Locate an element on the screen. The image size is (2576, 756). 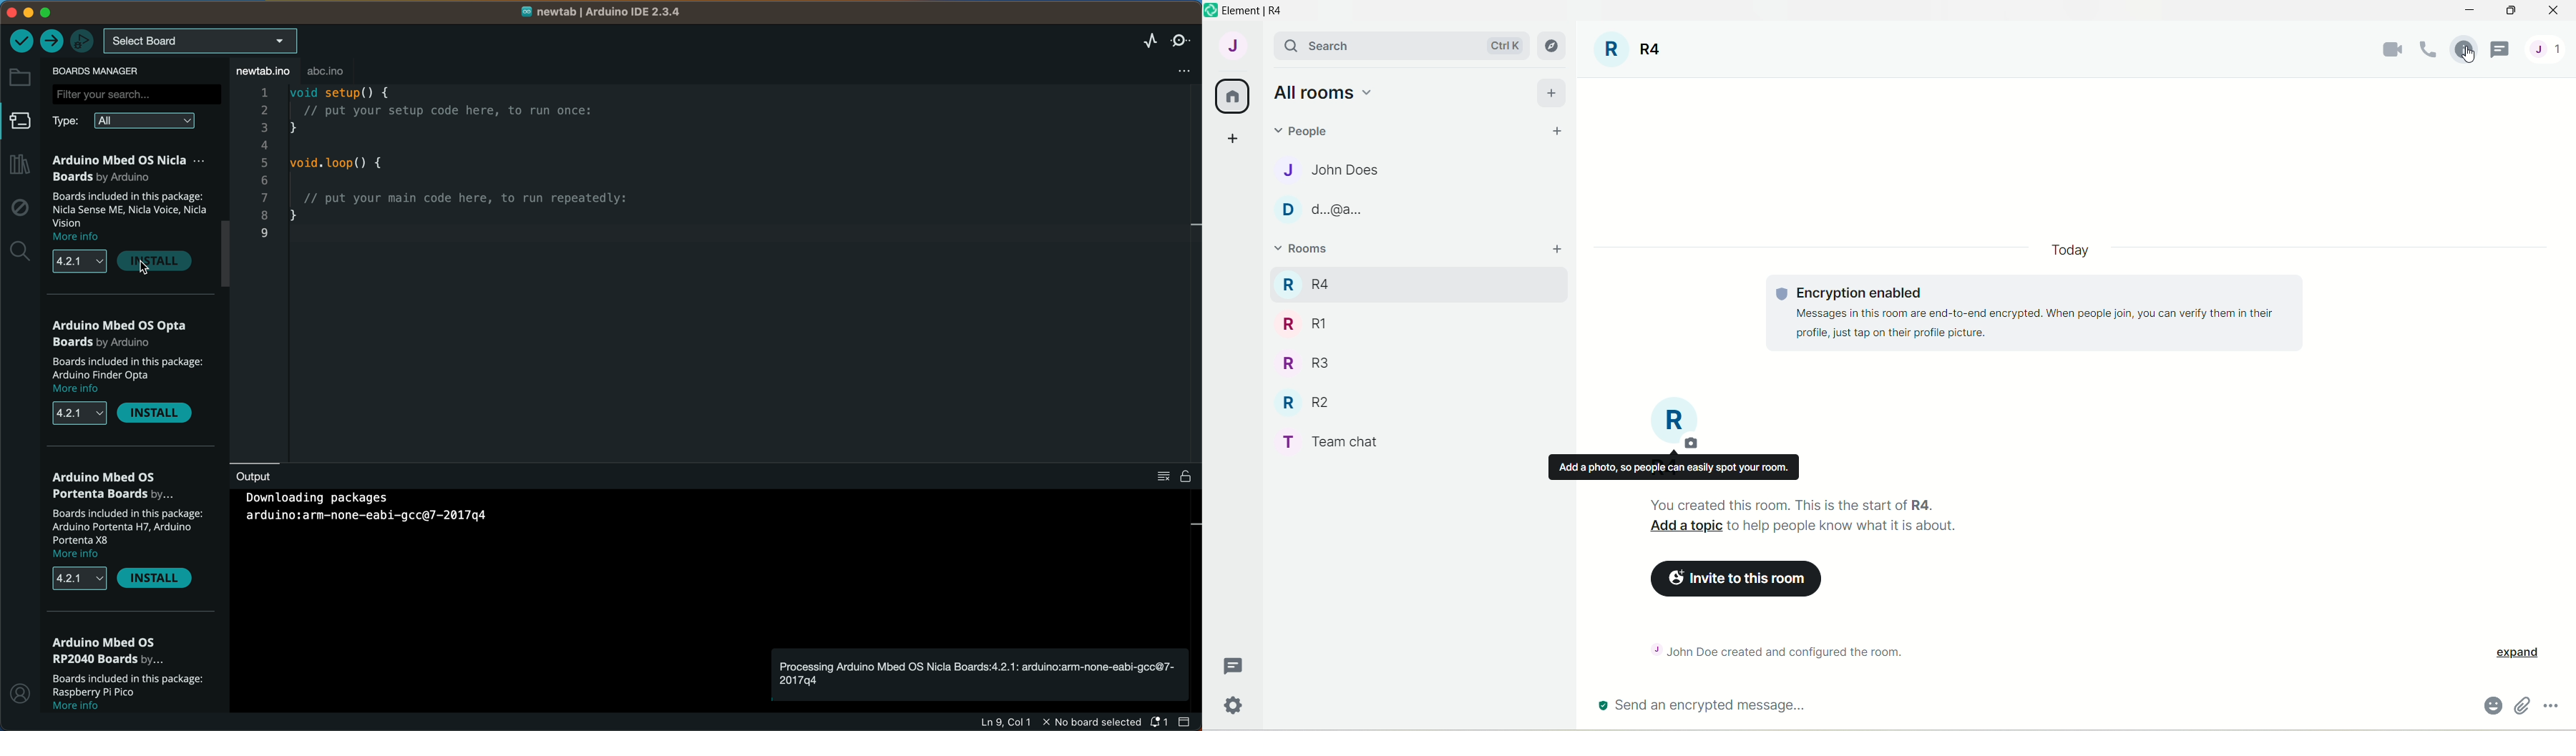
D d.@a.. is located at coordinates (1317, 210).